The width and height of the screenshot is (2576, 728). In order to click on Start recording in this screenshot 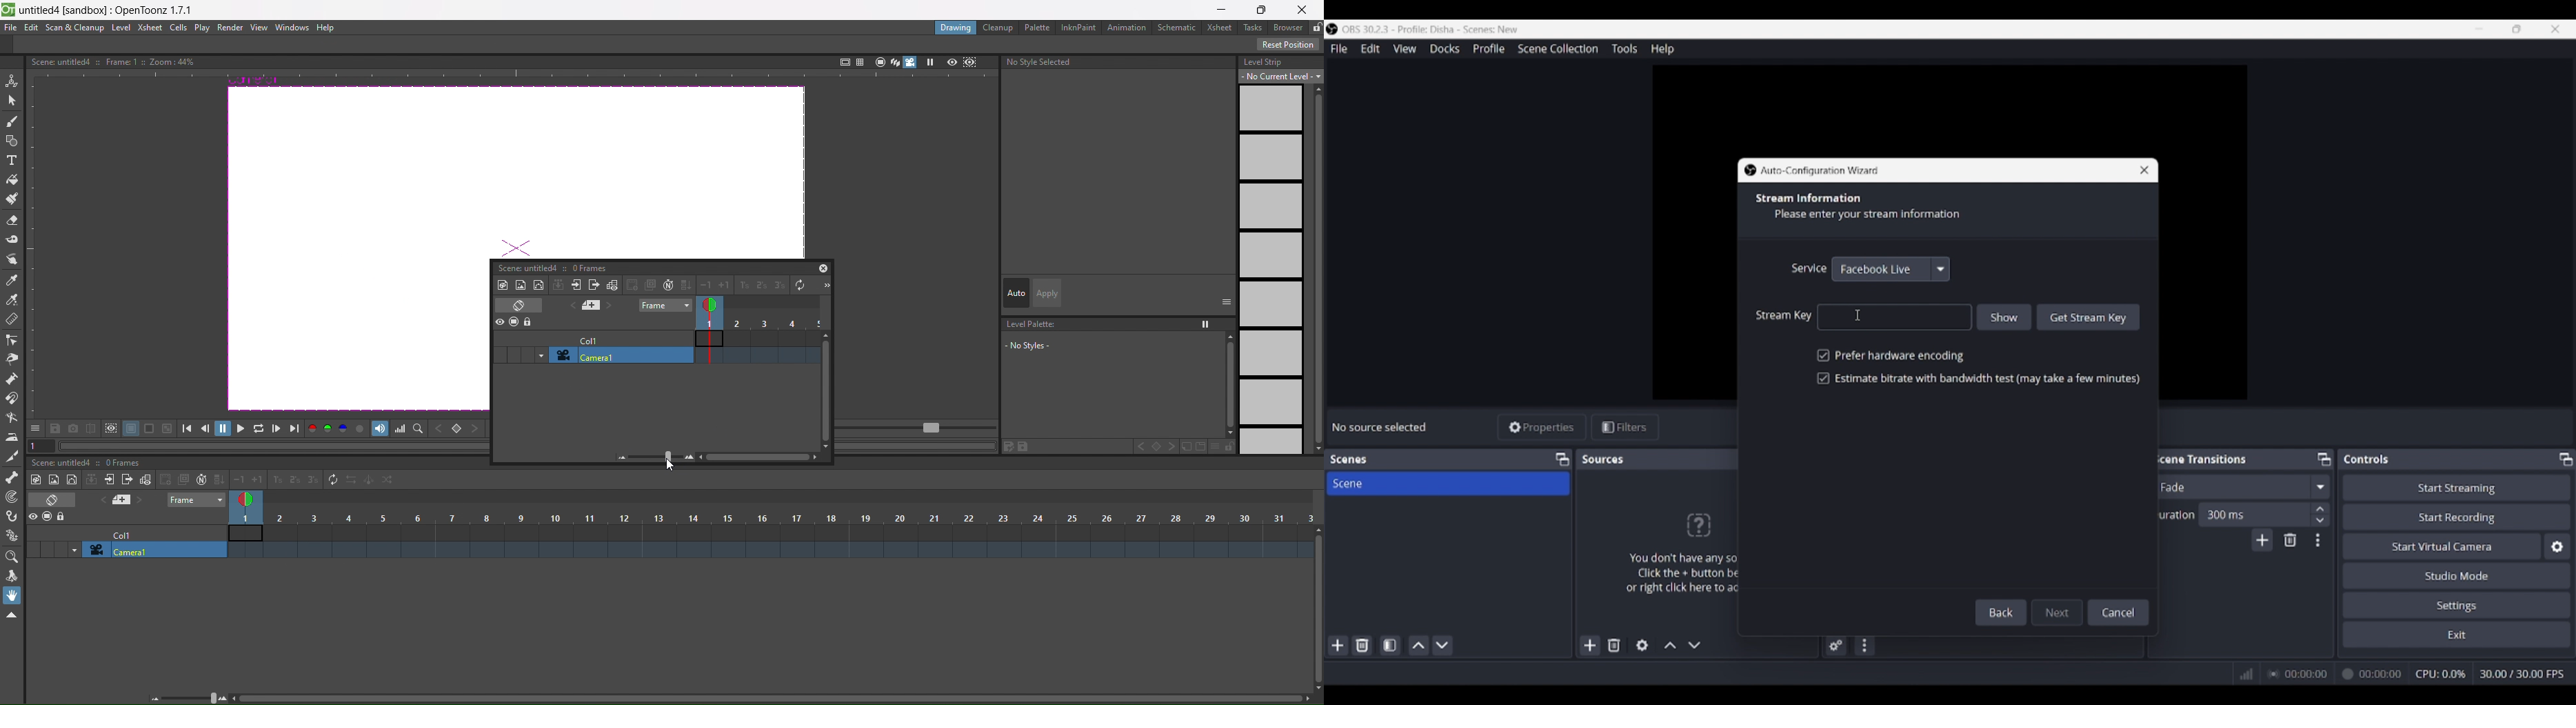, I will do `click(2458, 516)`.